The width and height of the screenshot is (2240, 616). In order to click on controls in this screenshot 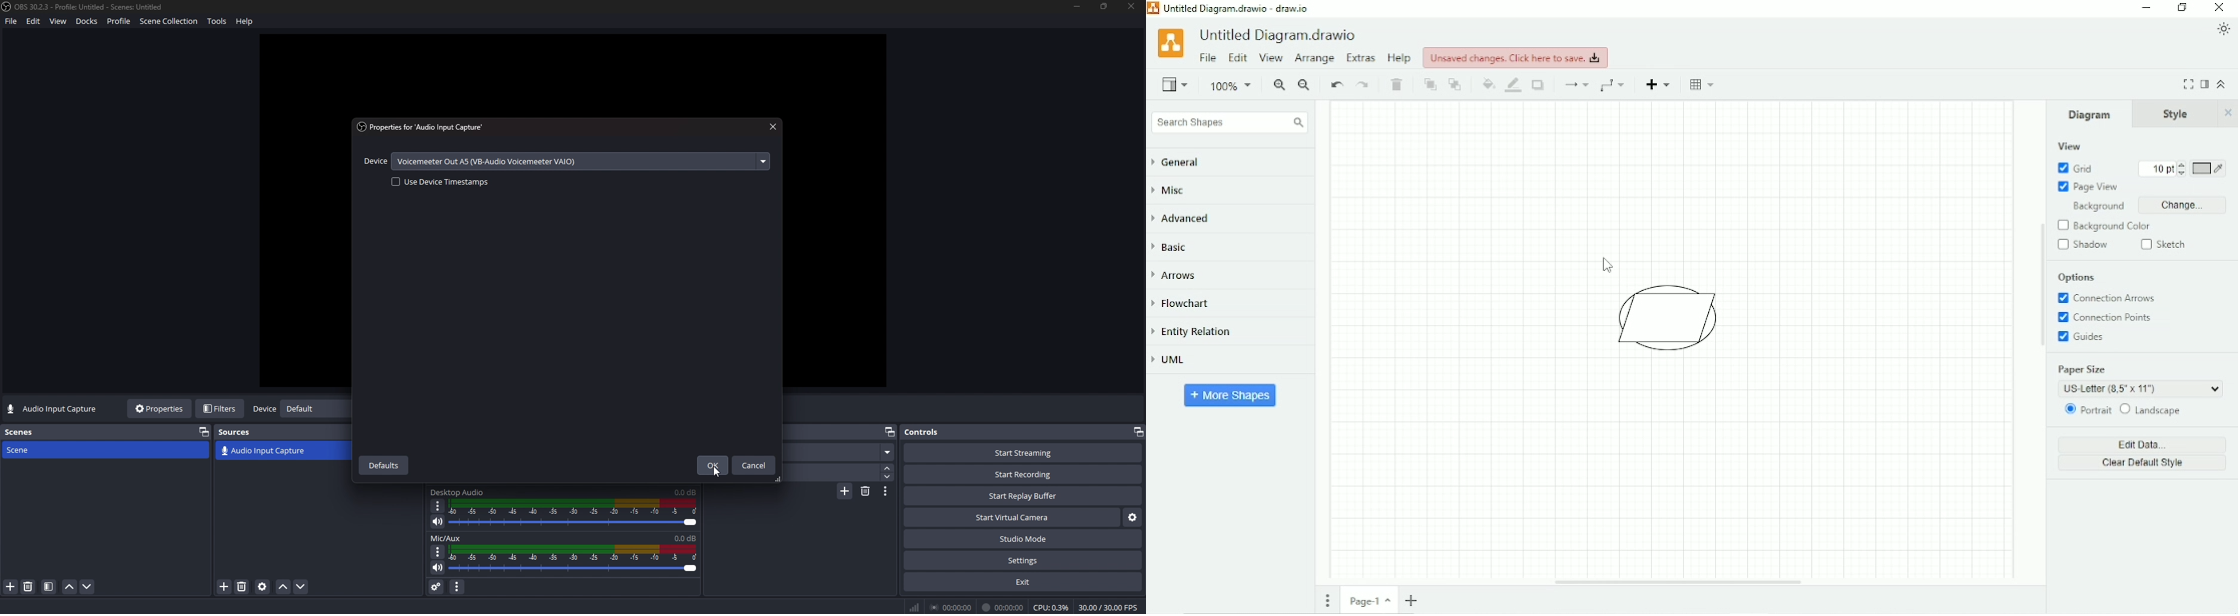, I will do `click(934, 432)`.